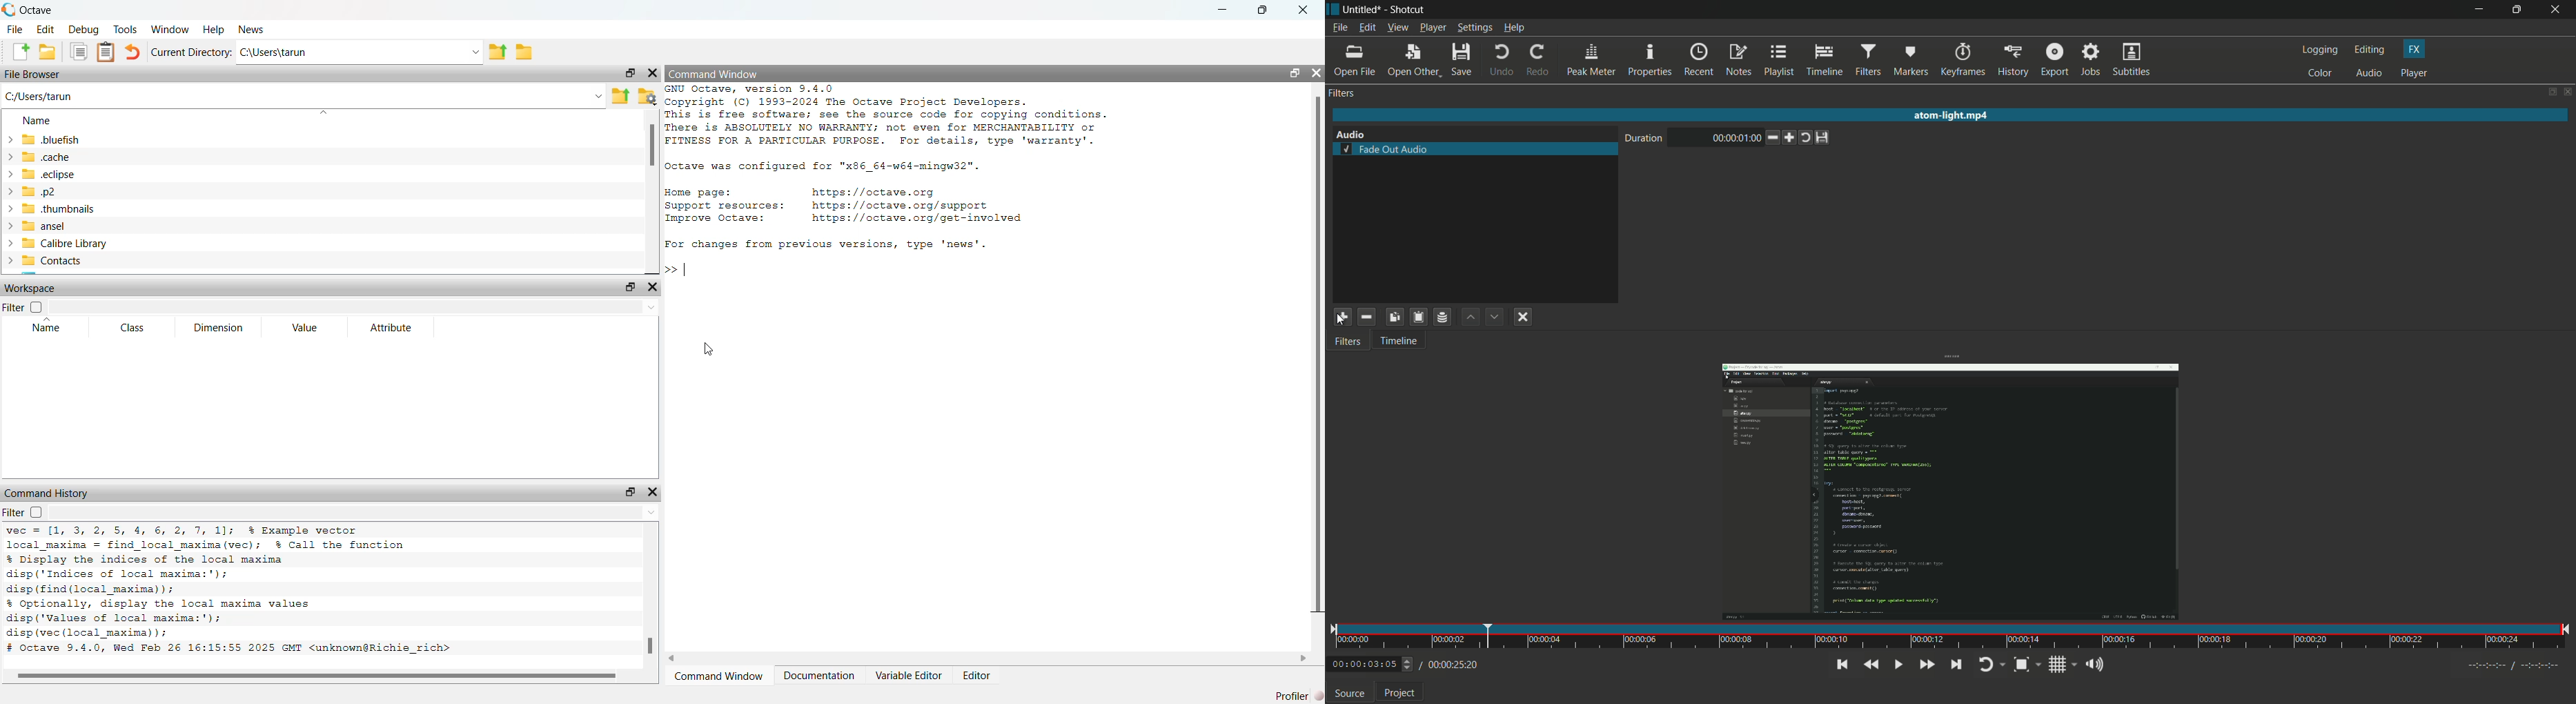 Image resolution: width=2576 pixels, height=728 pixels. Describe the element at coordinates (214, 30) in the screenshot. I see `Help` at that location.